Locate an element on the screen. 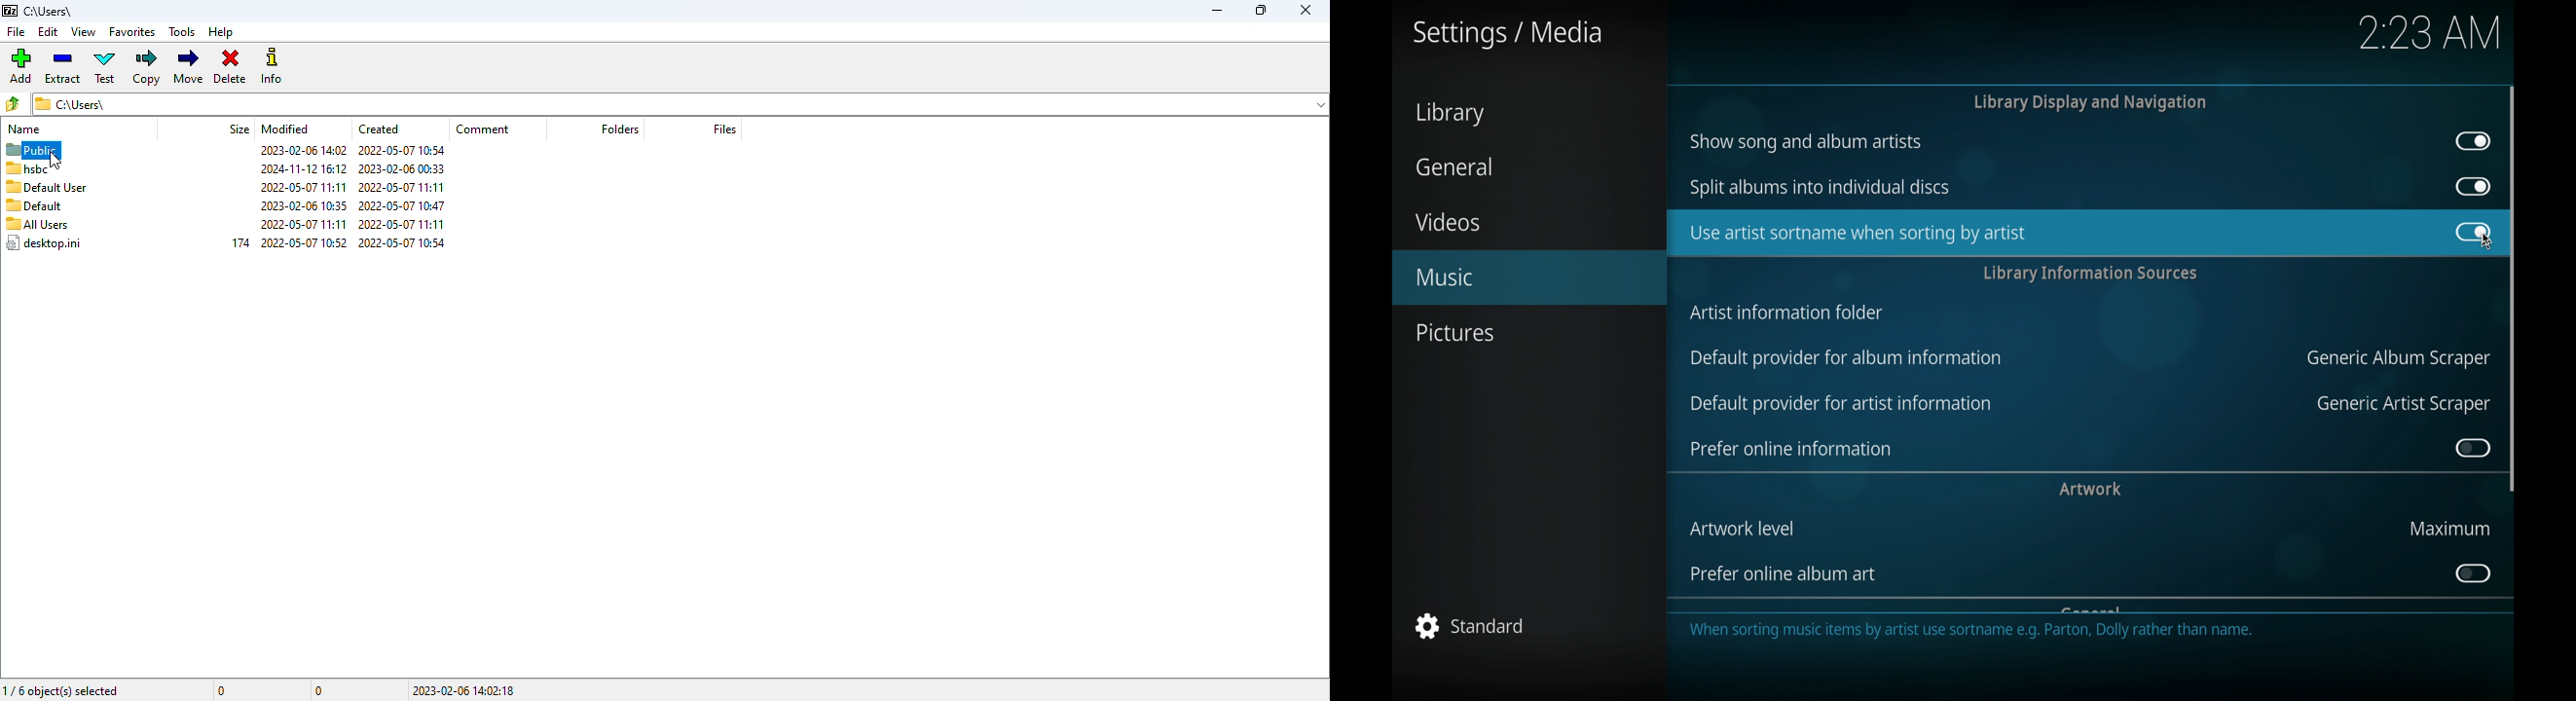   2022-05-07 11:11 is located at coordinates (409, 224).